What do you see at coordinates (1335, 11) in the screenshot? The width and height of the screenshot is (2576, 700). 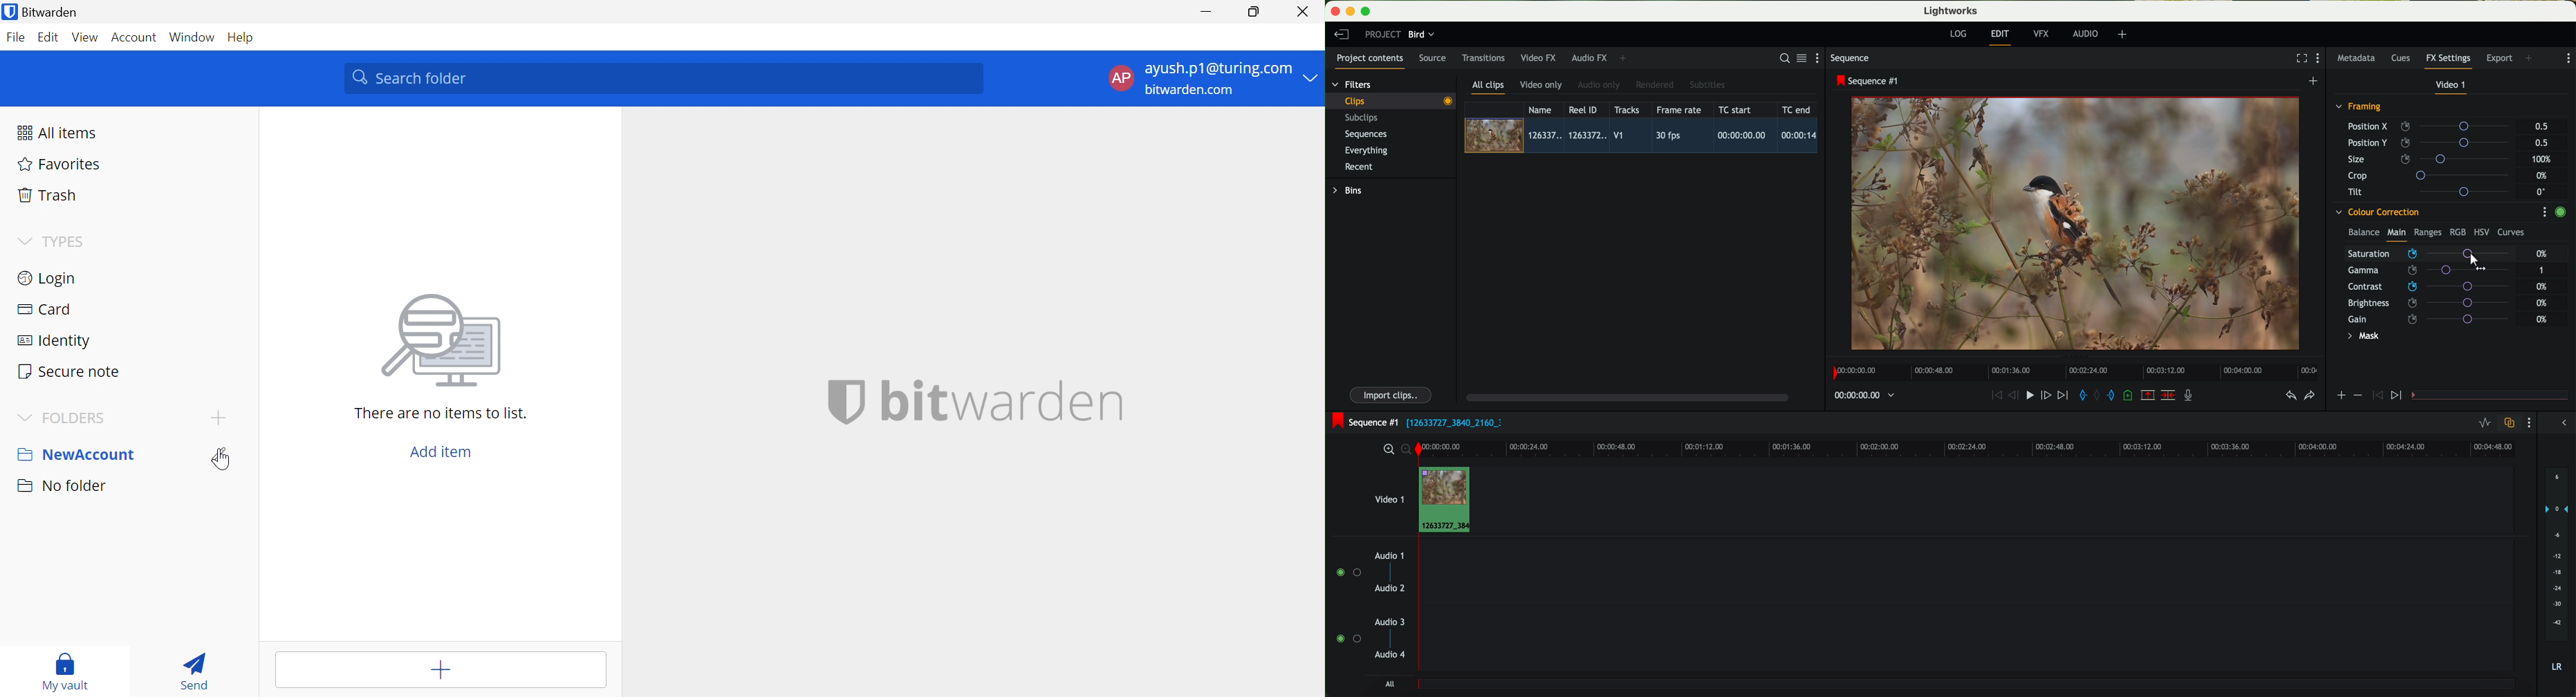 I see `close program` at bounding box center [1335, 11].